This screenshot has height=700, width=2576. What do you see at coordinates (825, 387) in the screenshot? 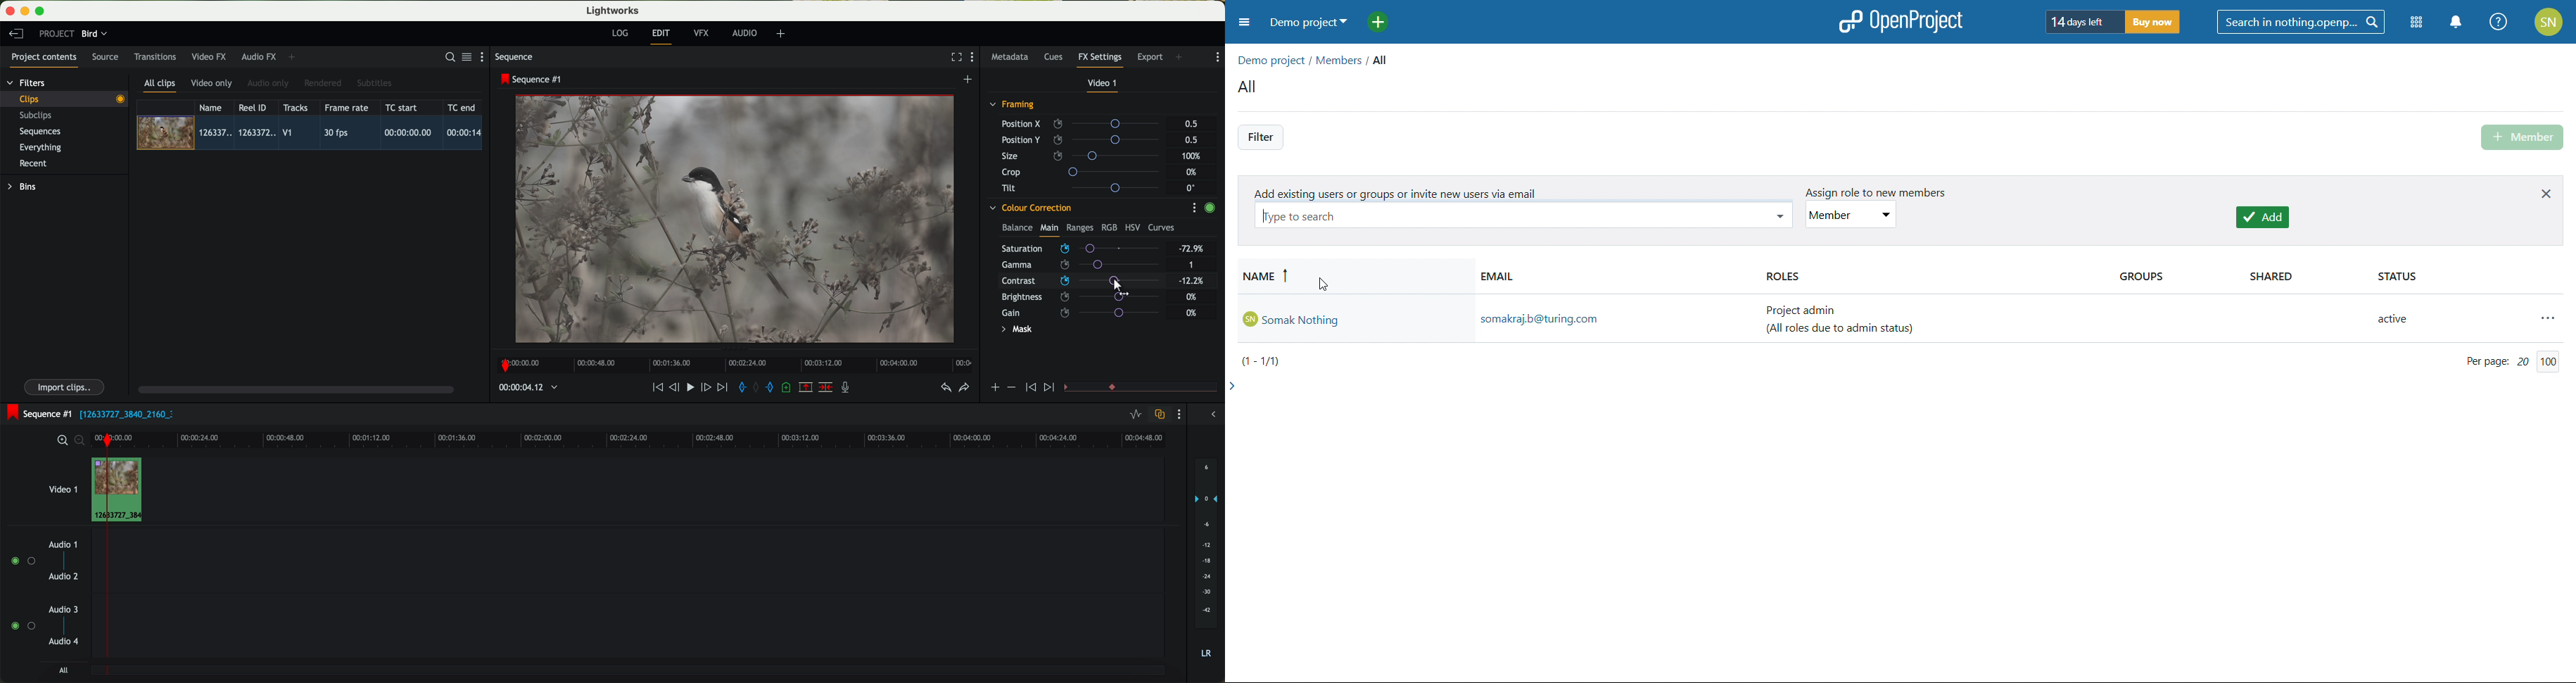
I see `delete/cut` at bounding box center [825, 387].